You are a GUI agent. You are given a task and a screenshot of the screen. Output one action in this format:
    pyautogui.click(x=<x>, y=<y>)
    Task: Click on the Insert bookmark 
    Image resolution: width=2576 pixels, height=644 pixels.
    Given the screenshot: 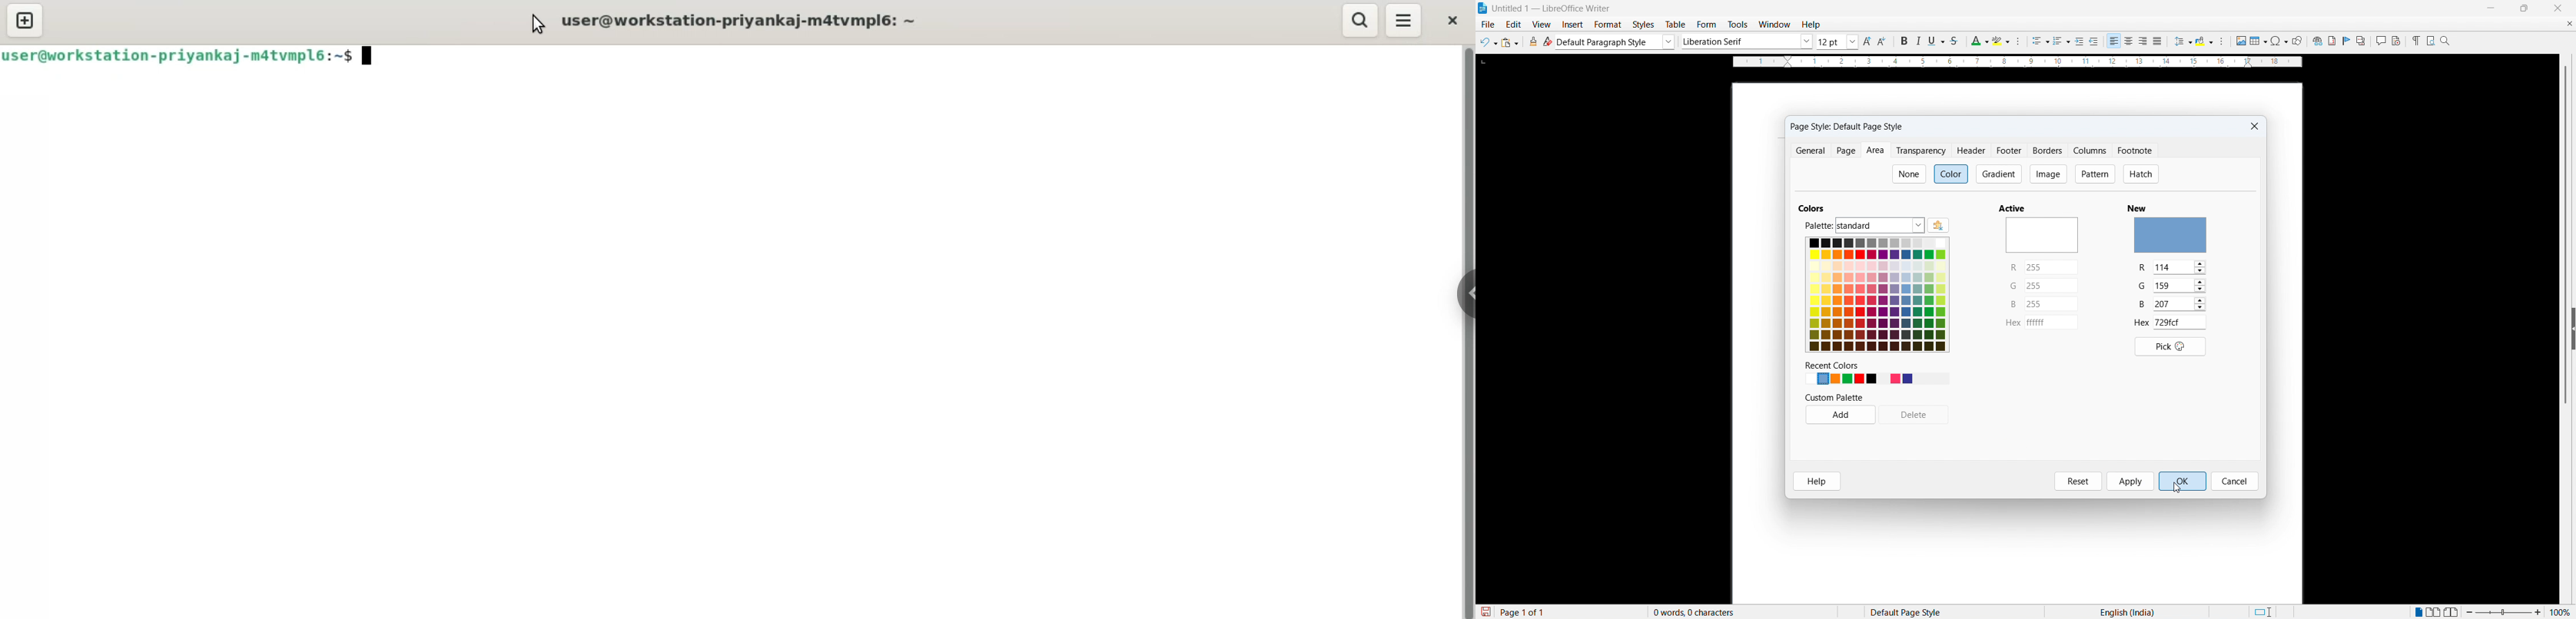 What is the action you would take?
    pyautogui.click(x=2347, y=40)
    